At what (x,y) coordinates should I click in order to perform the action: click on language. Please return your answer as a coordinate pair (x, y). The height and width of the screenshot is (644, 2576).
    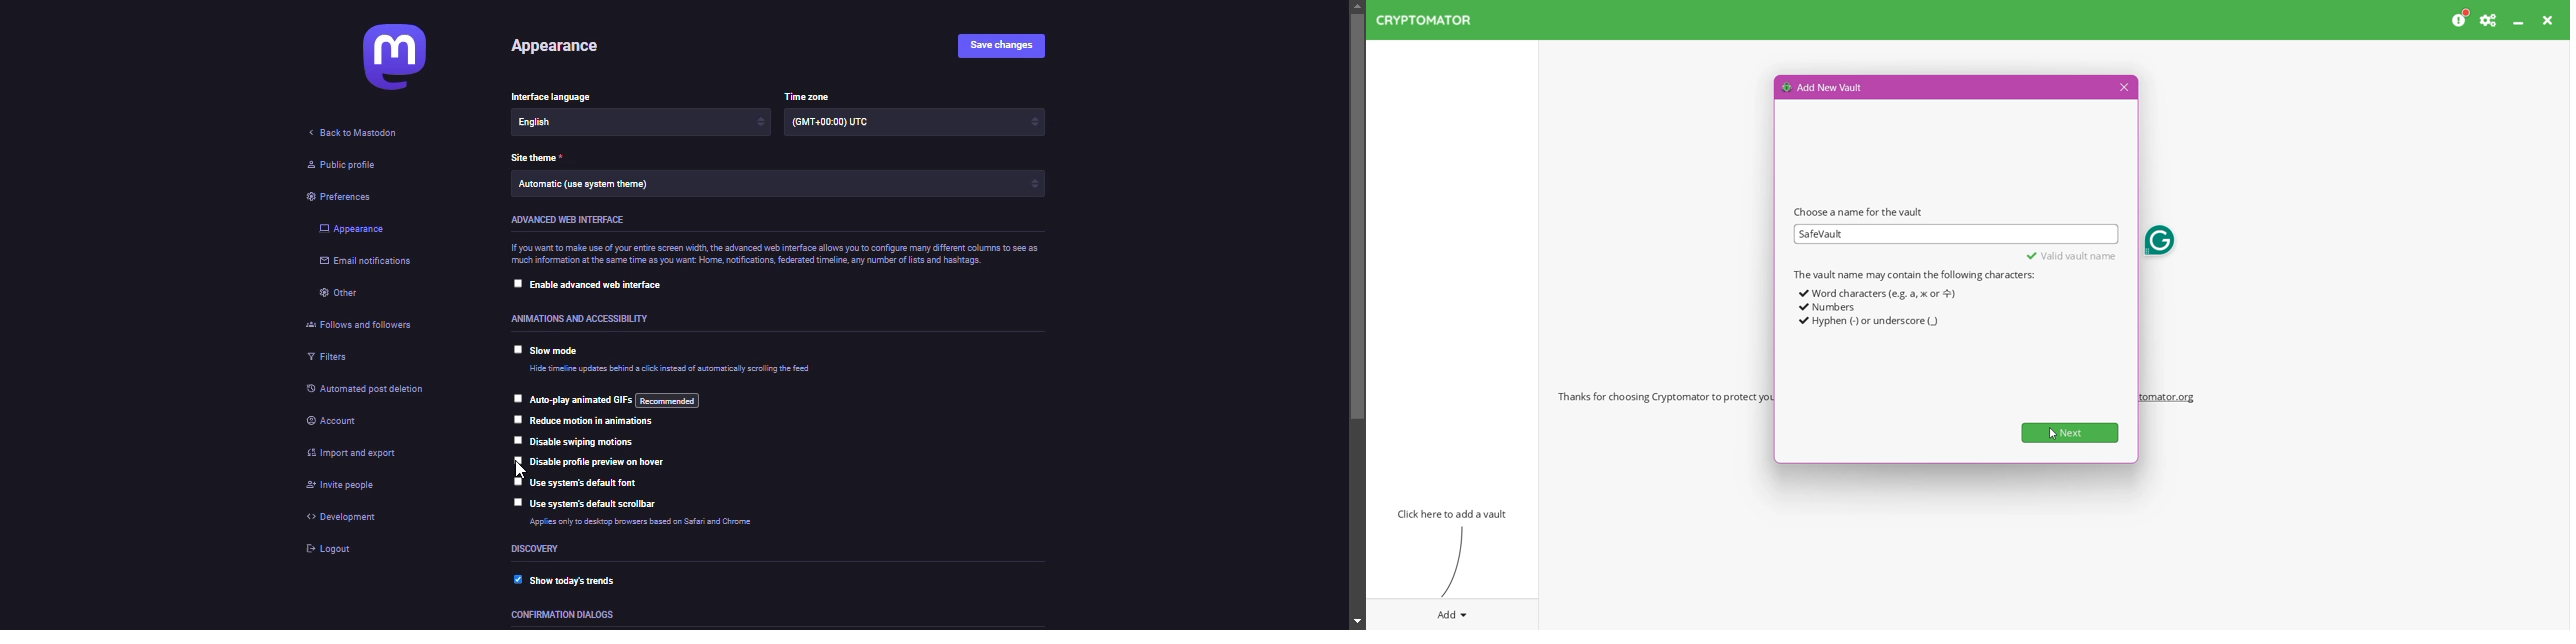
    Looking at the image, I should click on (561, 122).